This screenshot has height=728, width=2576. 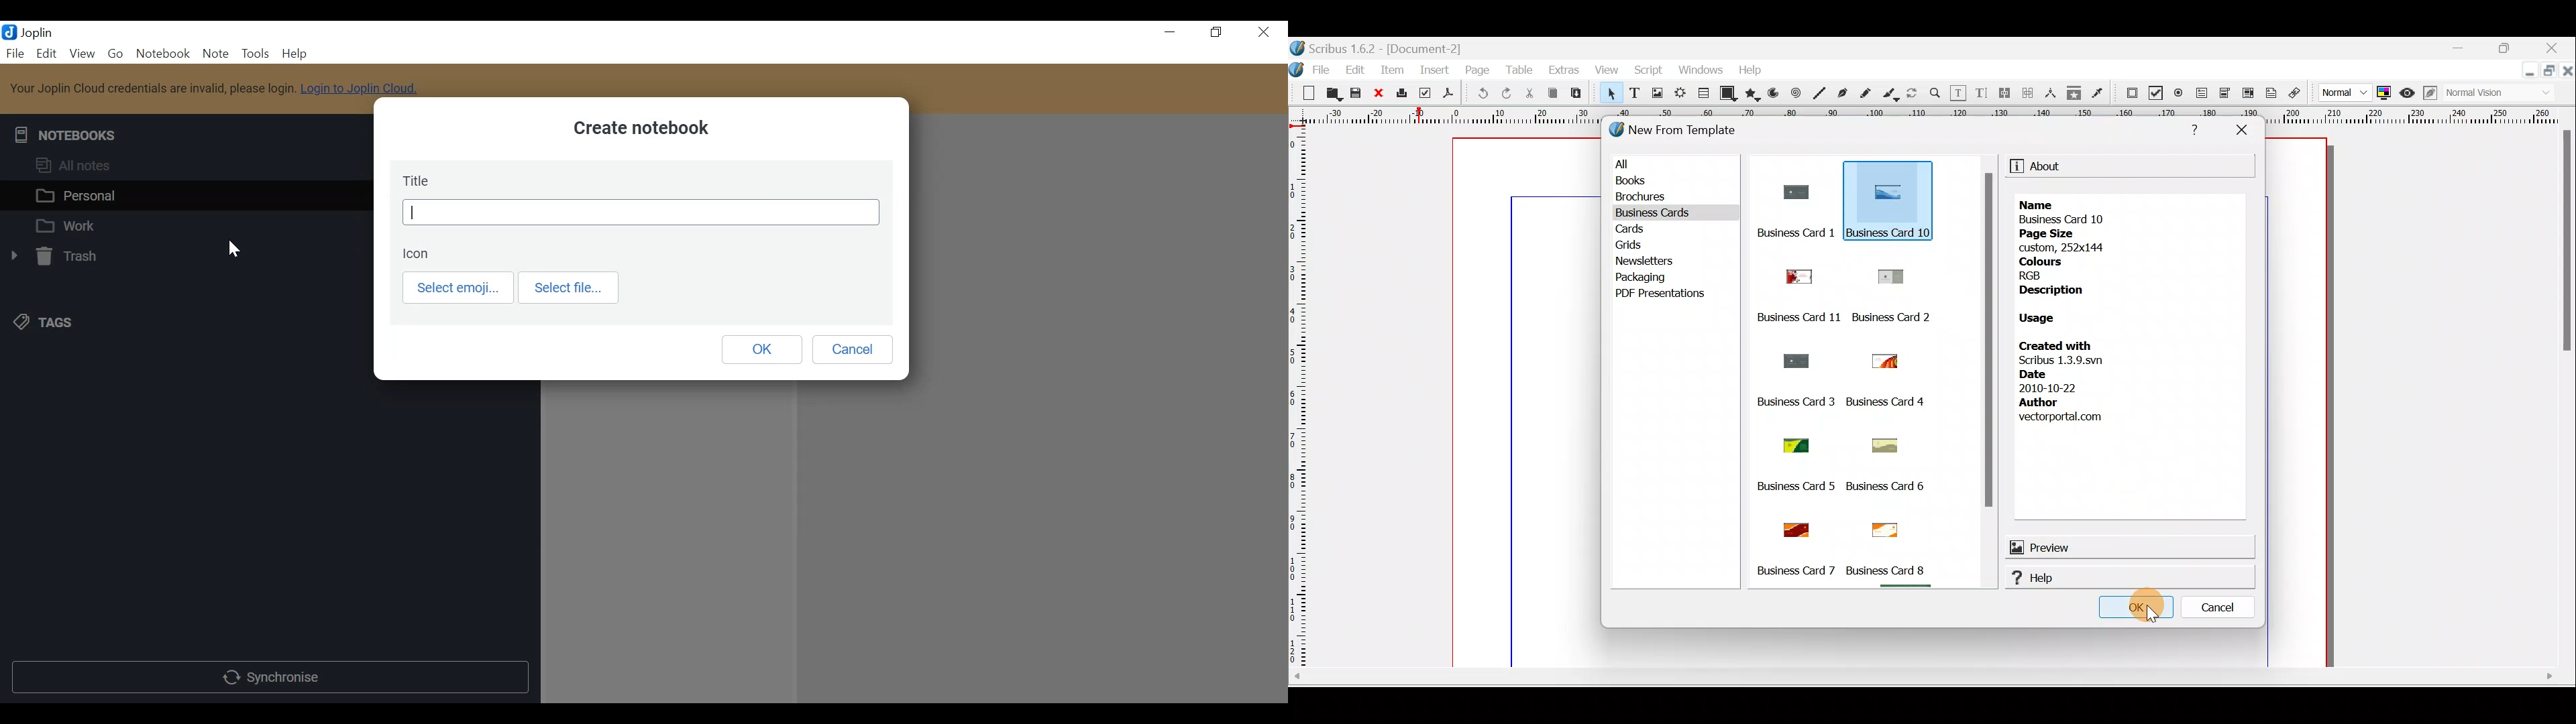 I want to click on Close, so click(x=1266, y=32).